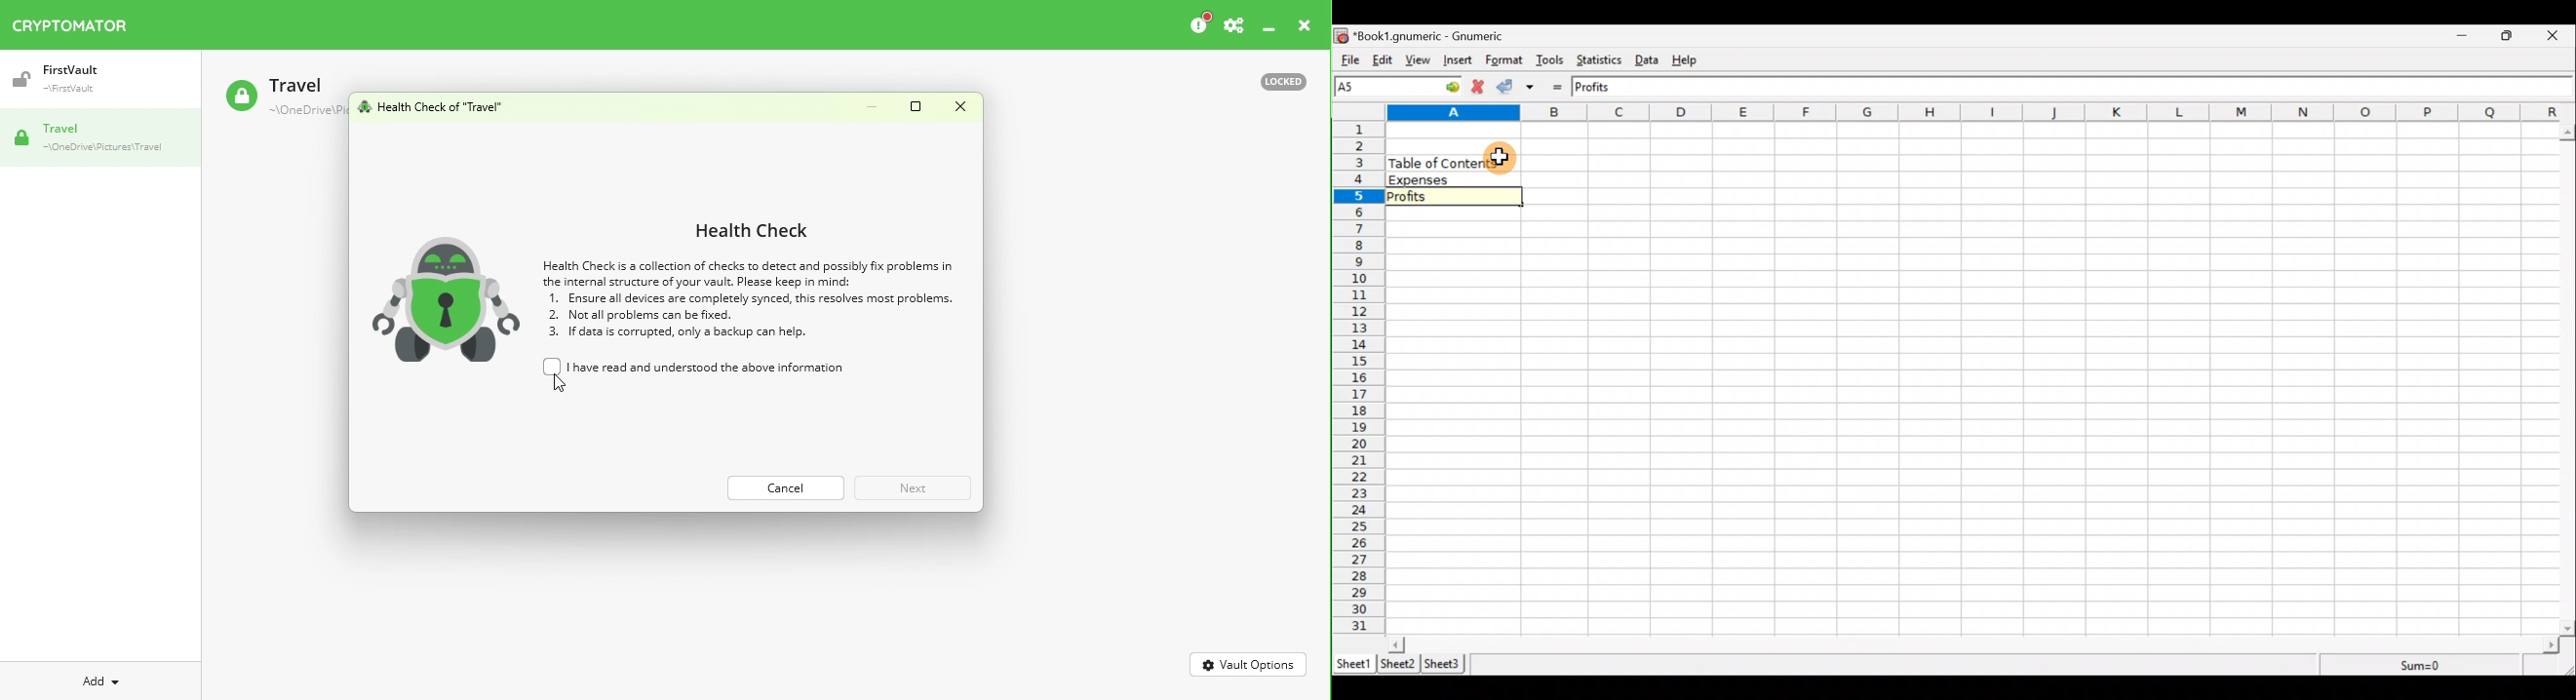 The image size is (2576, 700). I want to click on Tools, so click(1550, 61).